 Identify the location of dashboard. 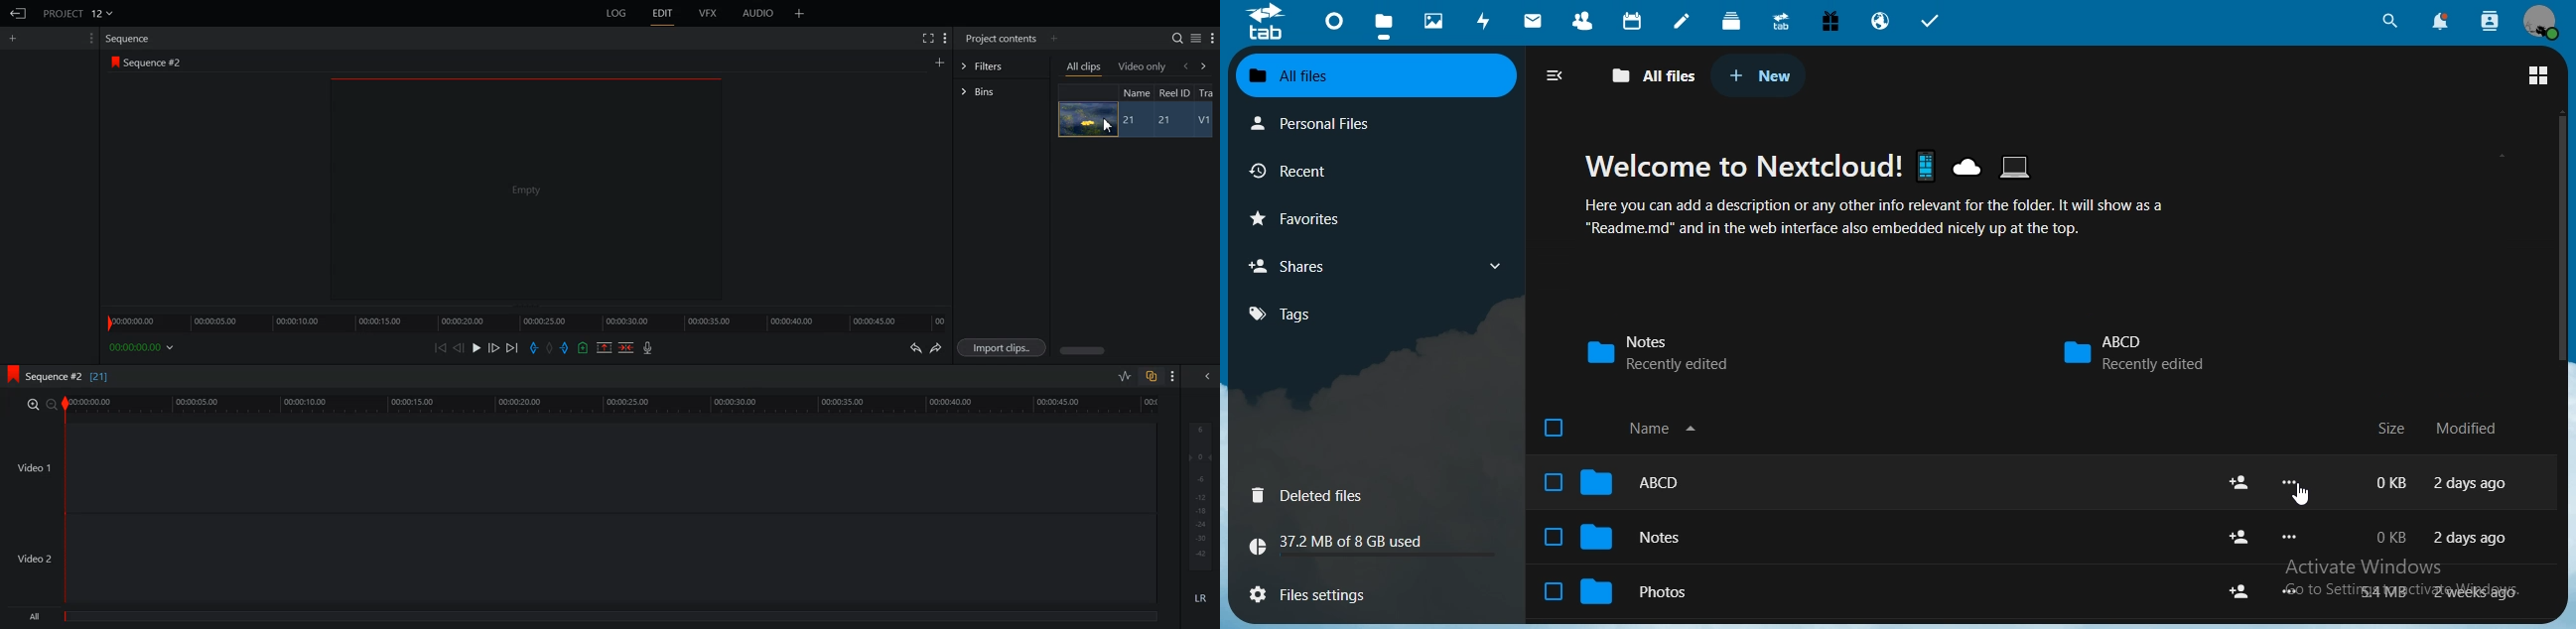
(1332, 21).